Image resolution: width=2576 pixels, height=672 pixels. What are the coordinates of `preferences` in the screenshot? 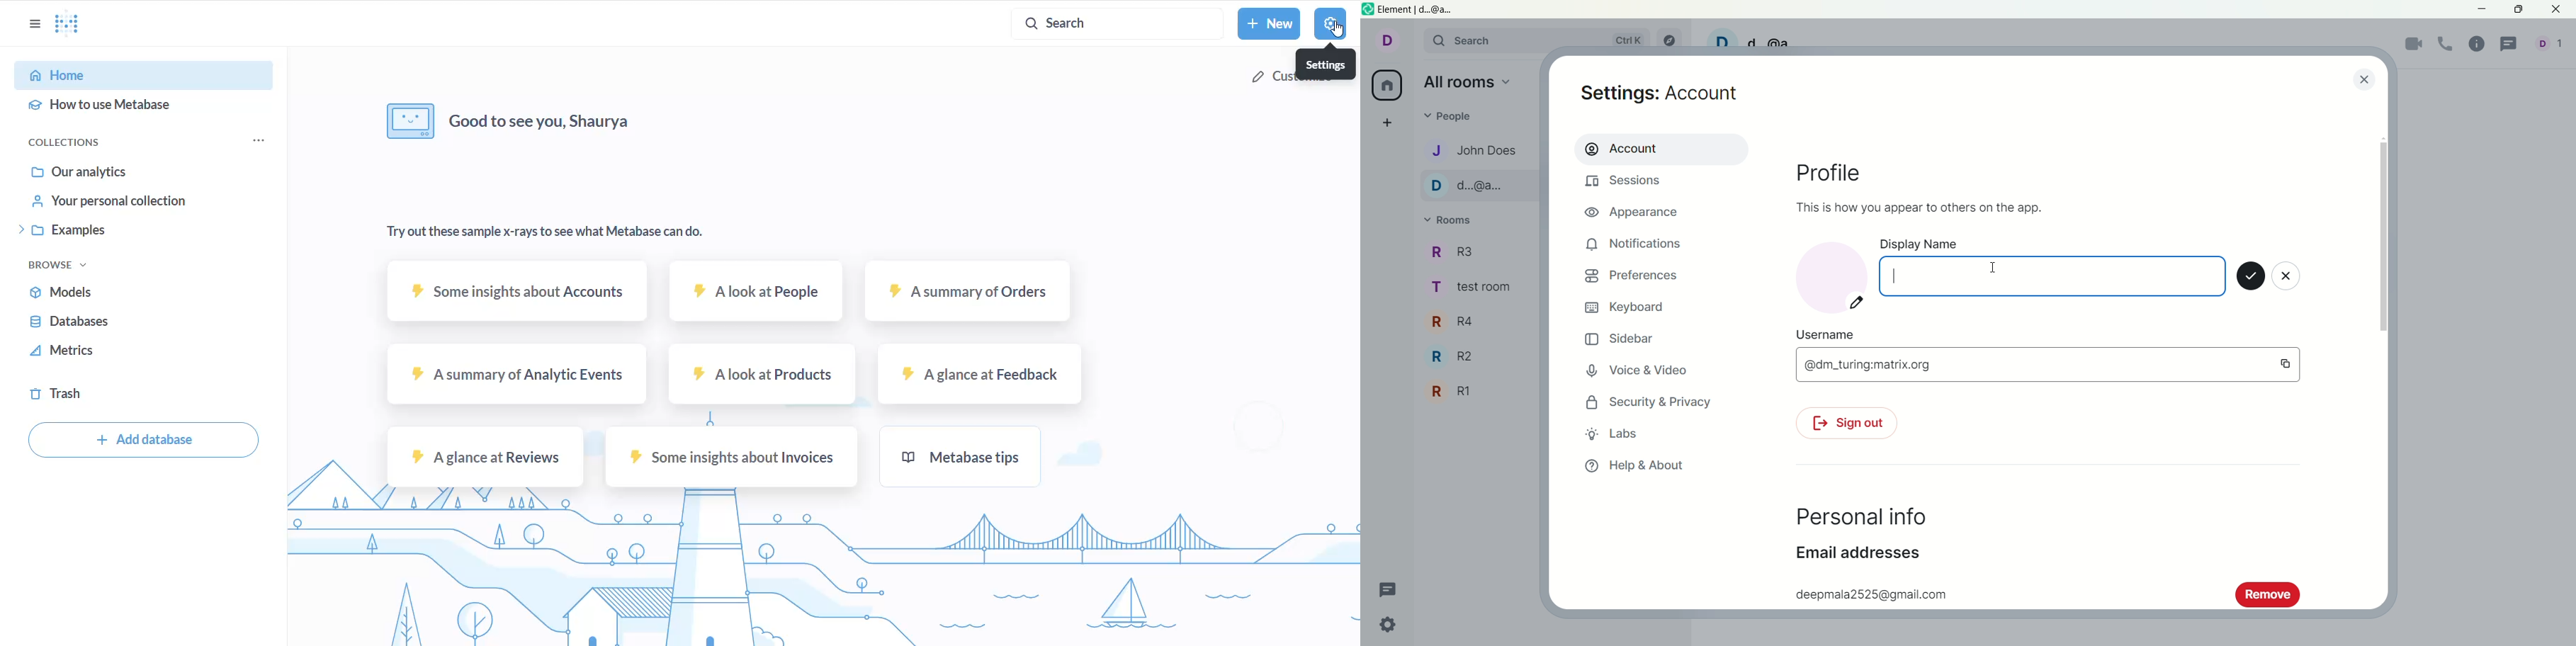 It's located at (1631, 278).